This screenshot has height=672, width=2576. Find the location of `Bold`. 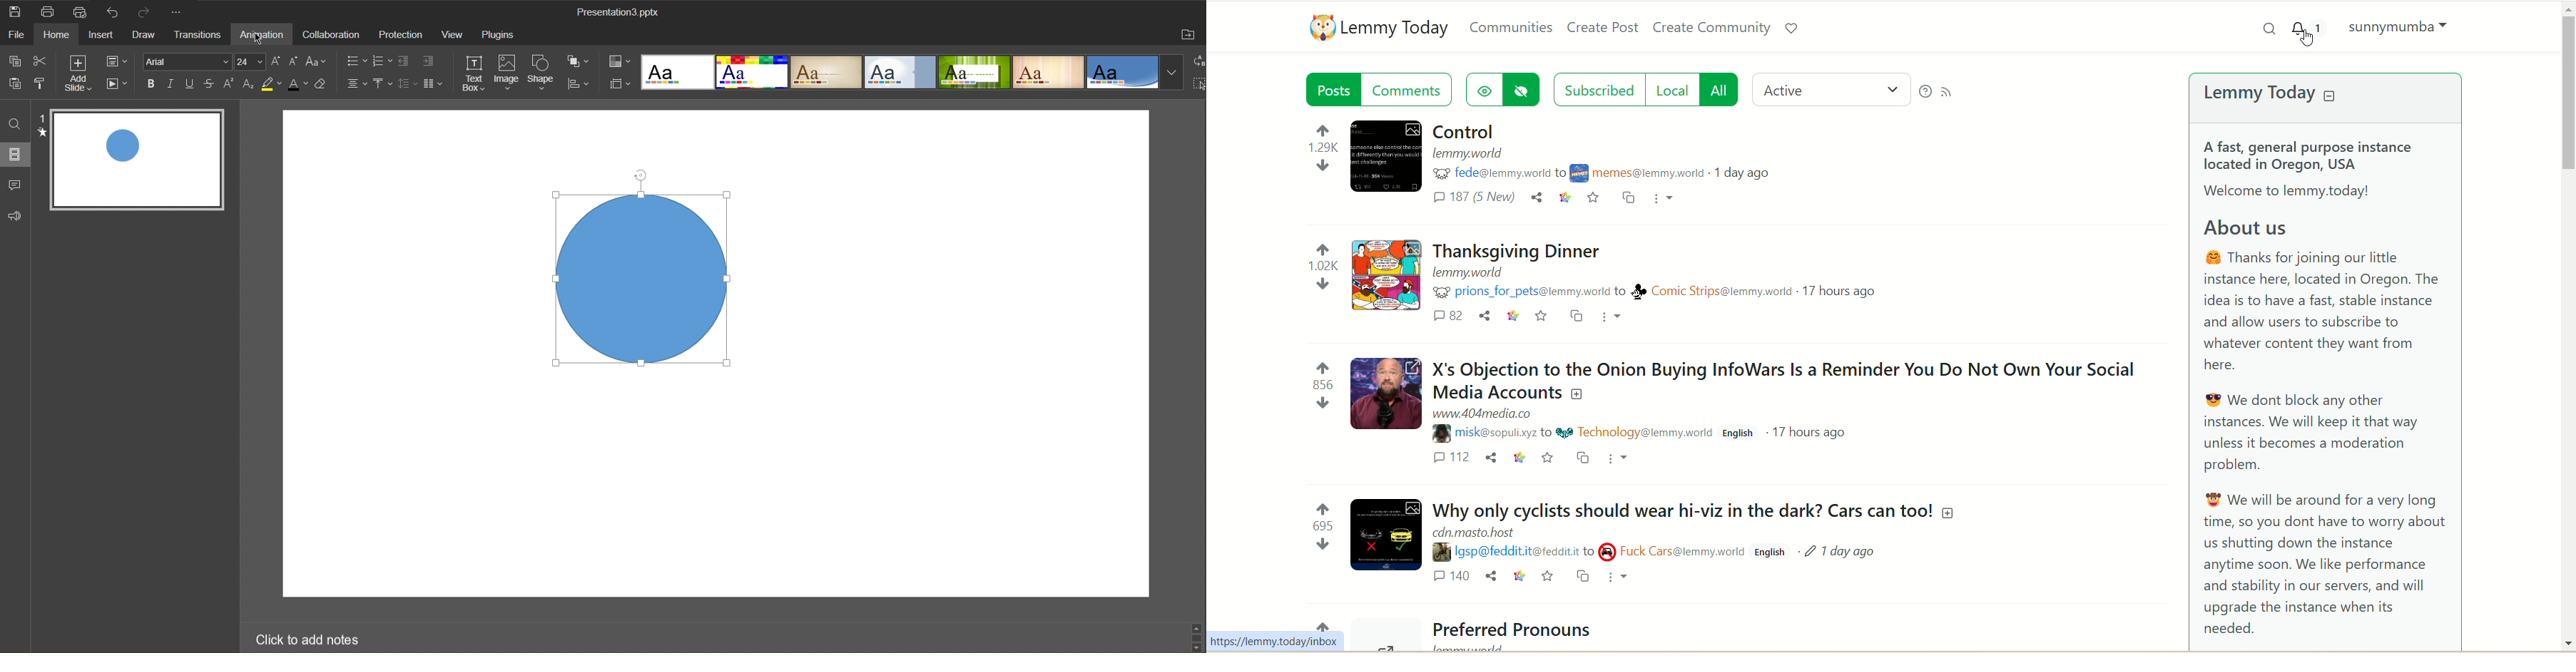

Bold is located at coordinates (153, 85).